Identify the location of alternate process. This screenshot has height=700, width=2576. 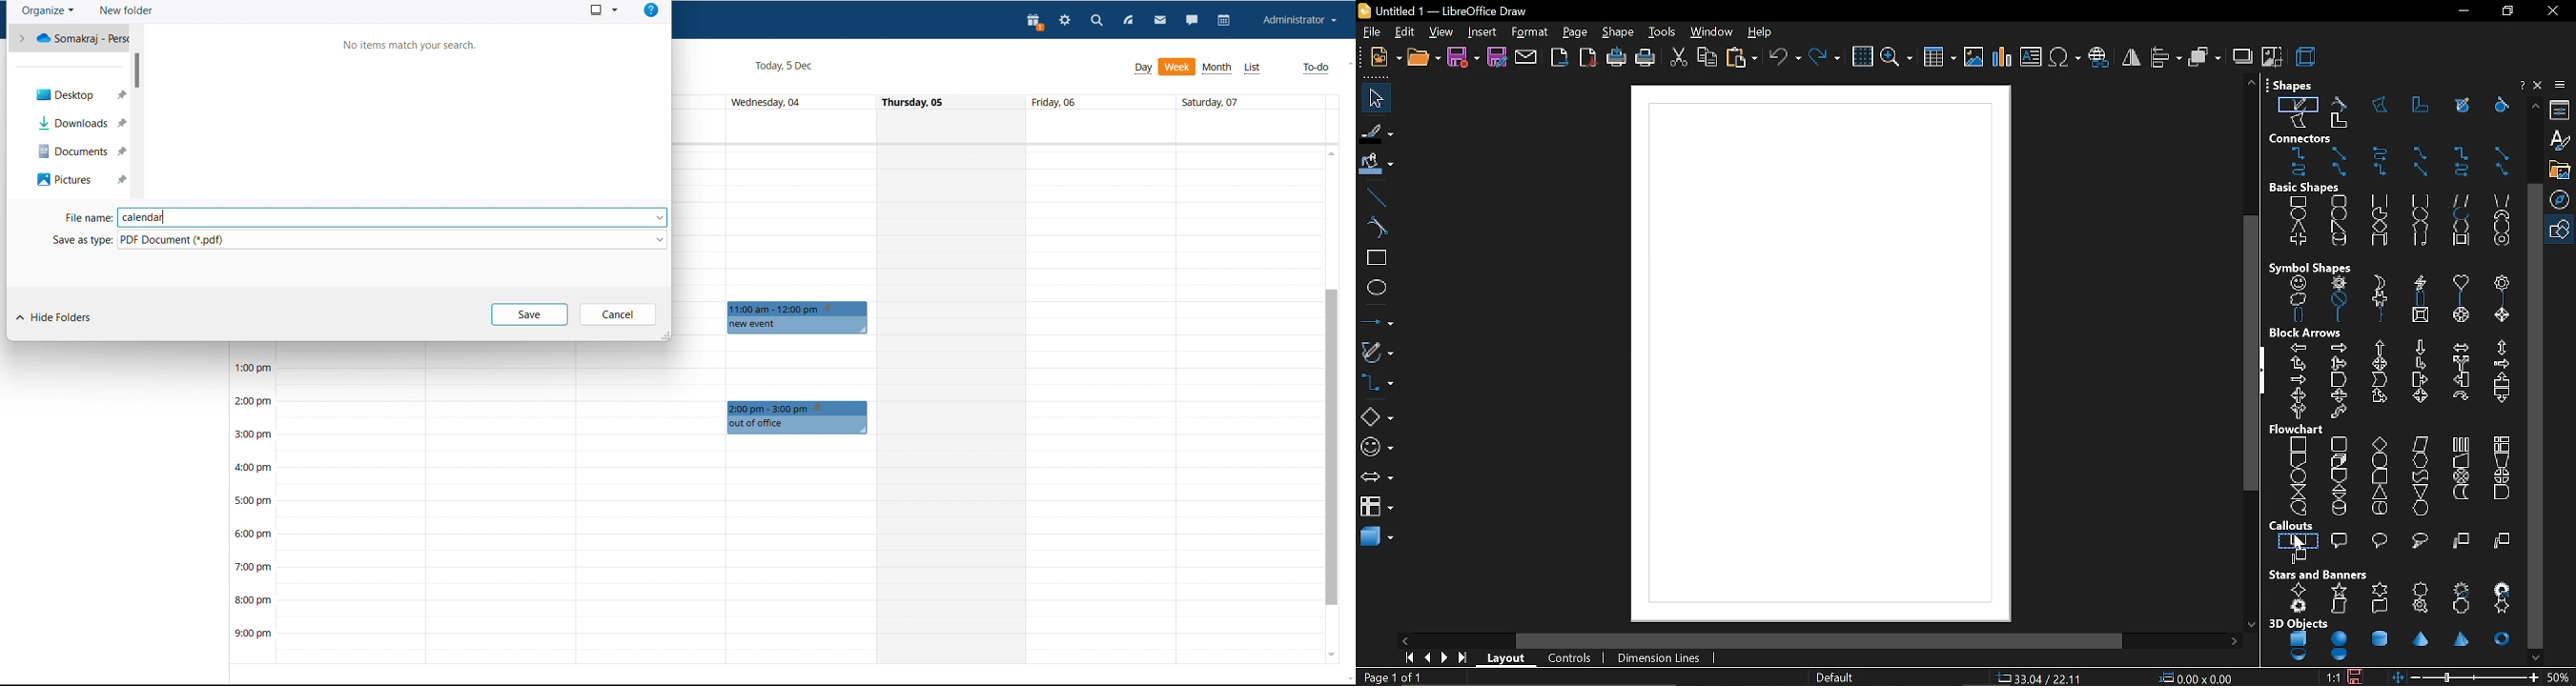
(2337, 443).